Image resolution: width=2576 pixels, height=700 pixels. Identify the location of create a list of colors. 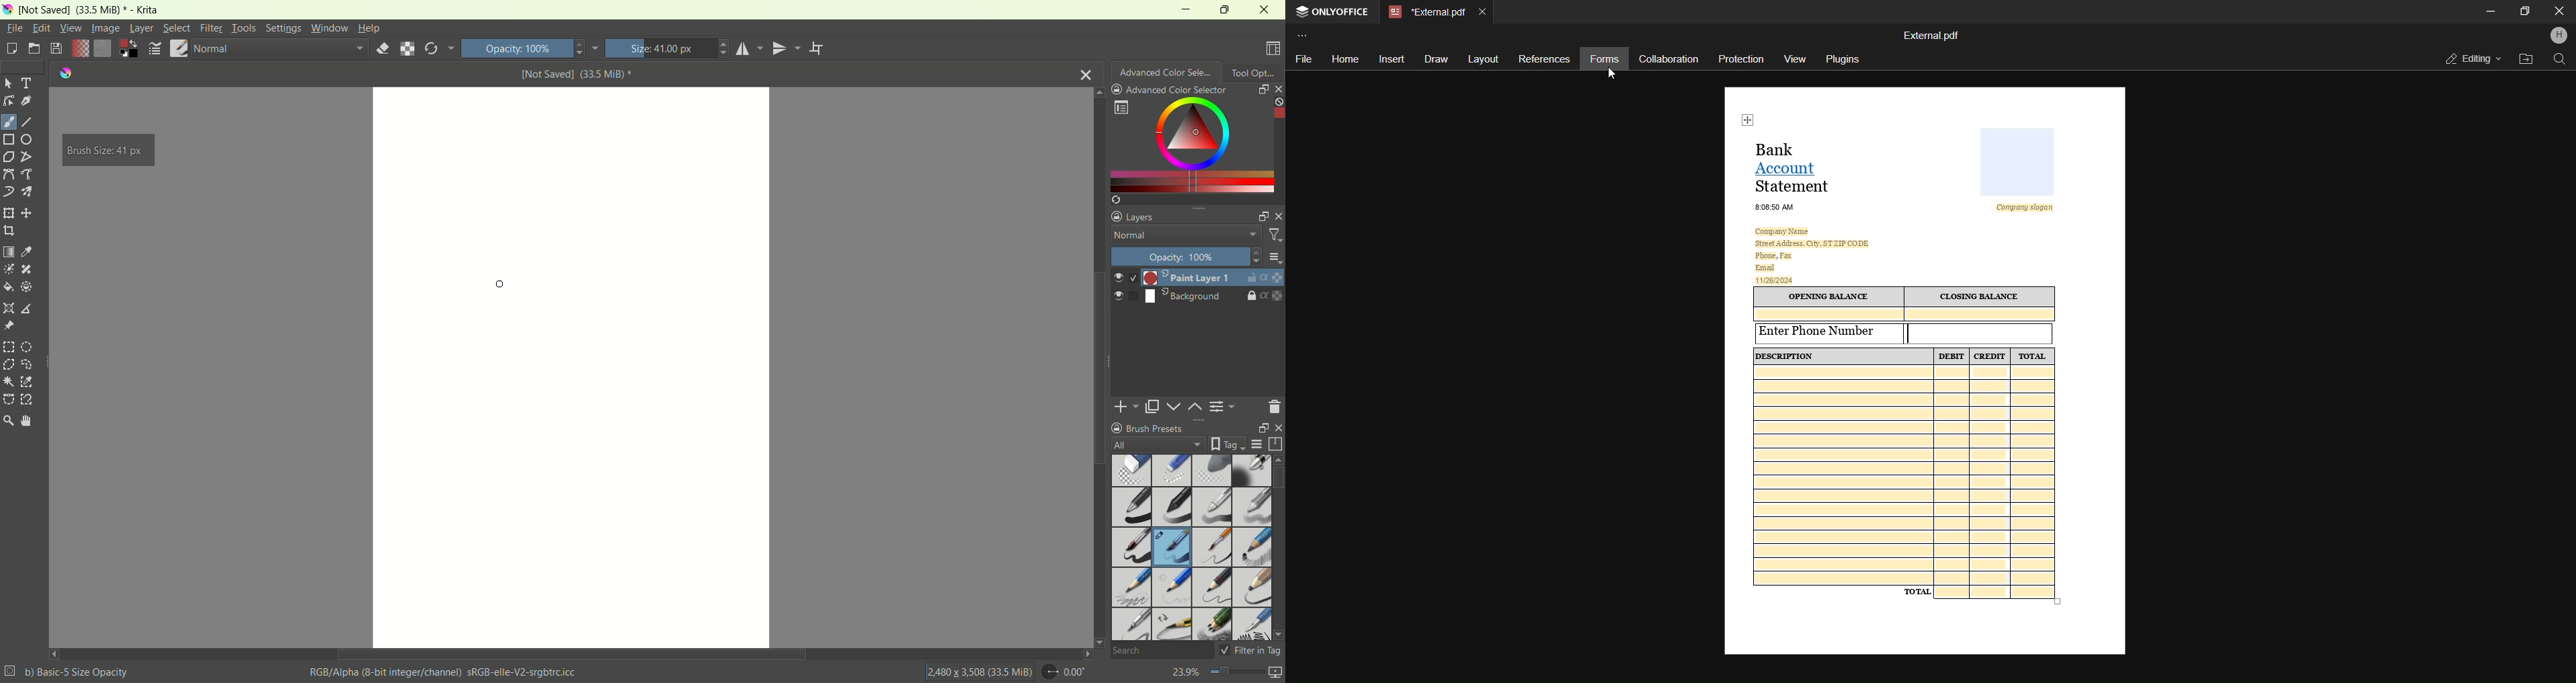
(1197, 200).